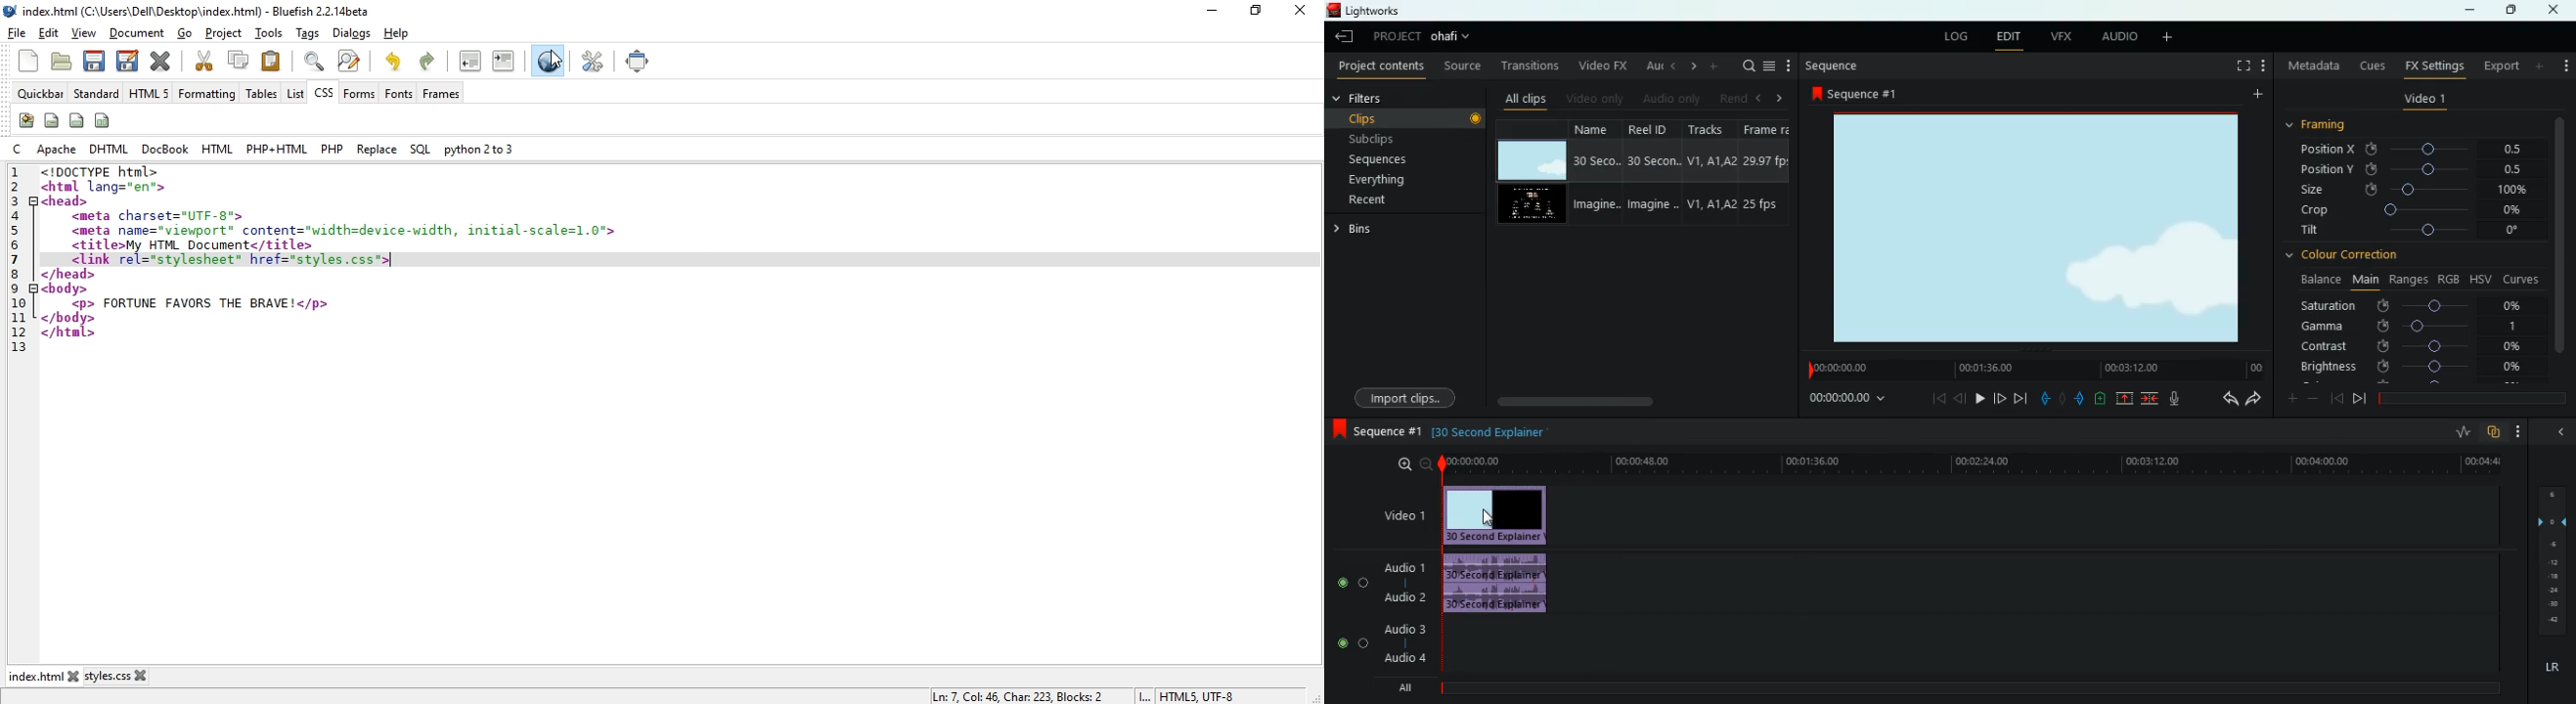  Describe the element at coordinates (1706, 173) in the screenshot. I see `tracks` at that location.